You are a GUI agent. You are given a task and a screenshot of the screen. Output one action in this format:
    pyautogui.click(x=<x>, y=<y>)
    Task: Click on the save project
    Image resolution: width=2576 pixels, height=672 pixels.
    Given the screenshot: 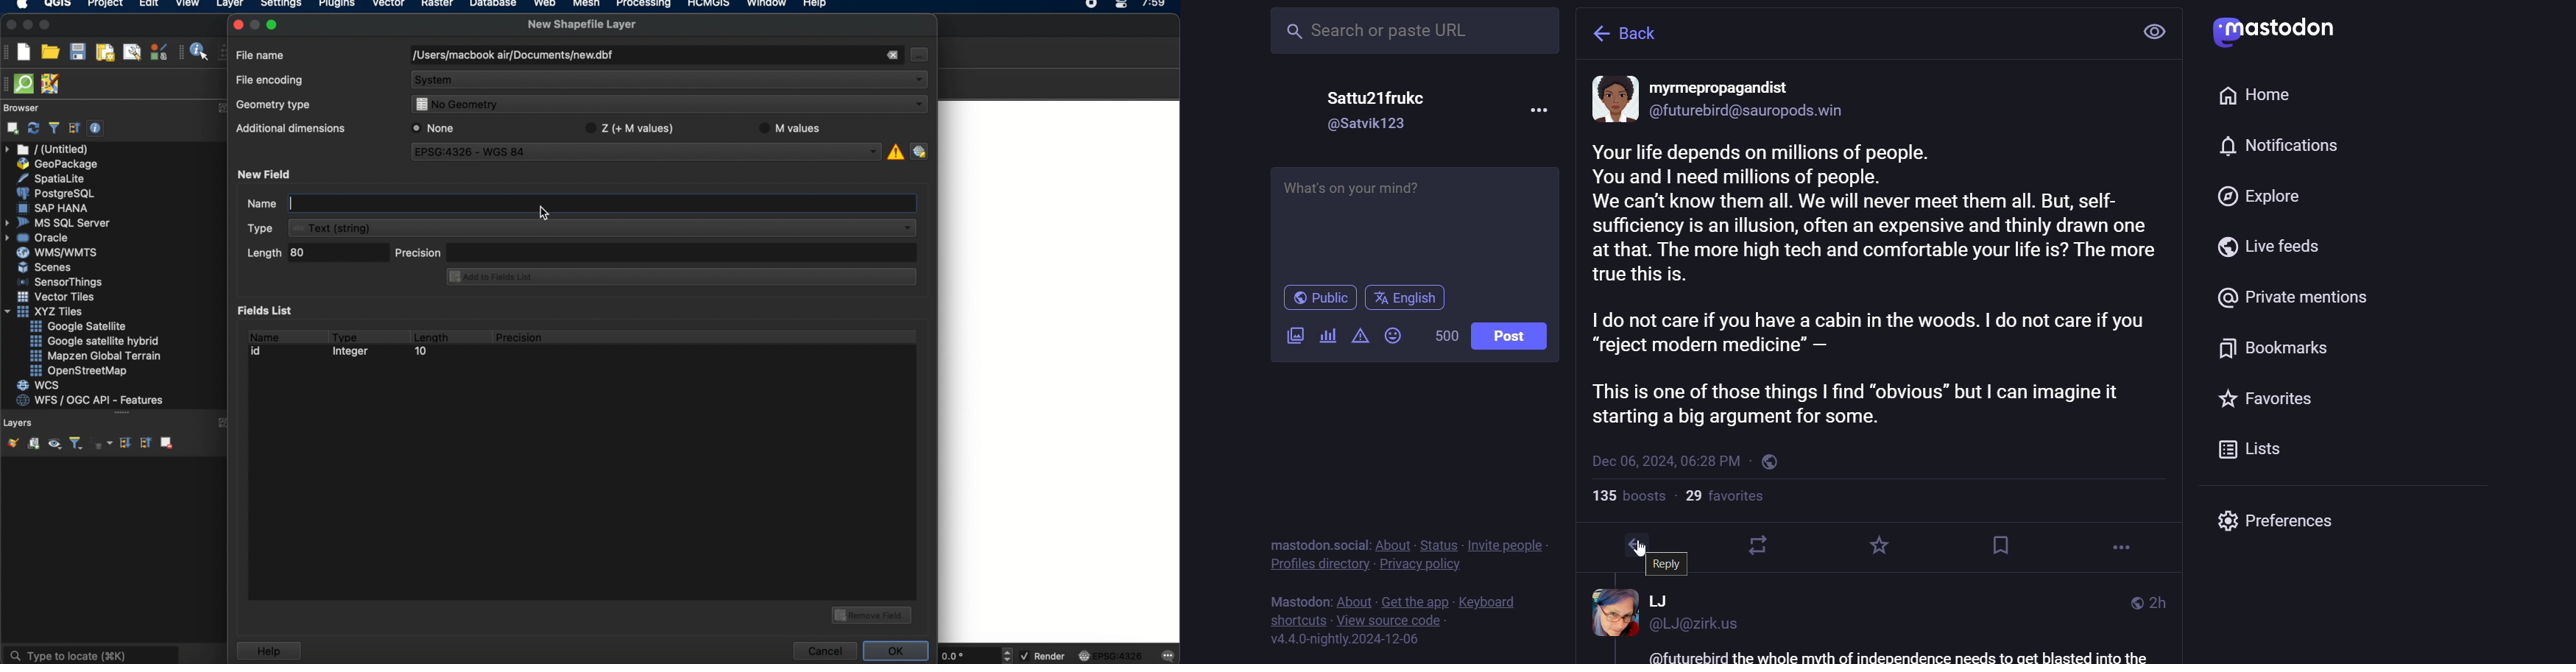 What is the action you would take?
    pyautogui.click(x=77, y=52)
    